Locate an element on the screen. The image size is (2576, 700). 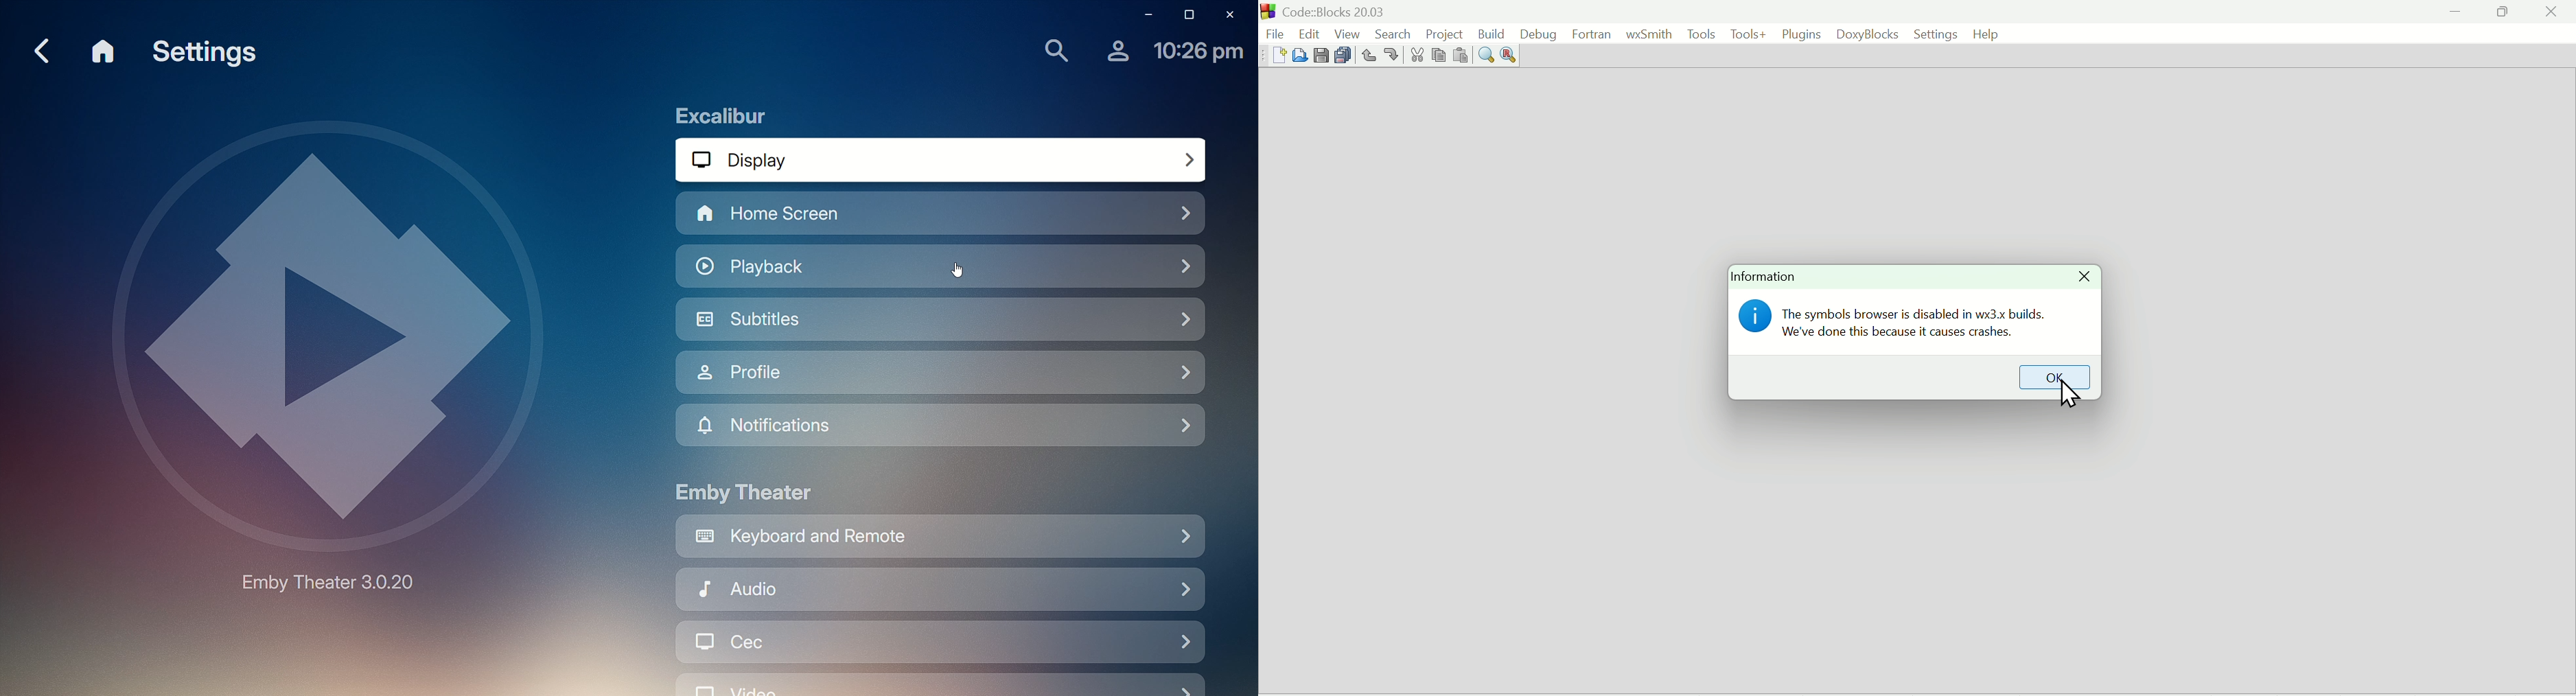
Code Blocks Desktop icon is located at coordinates (1269, 10).